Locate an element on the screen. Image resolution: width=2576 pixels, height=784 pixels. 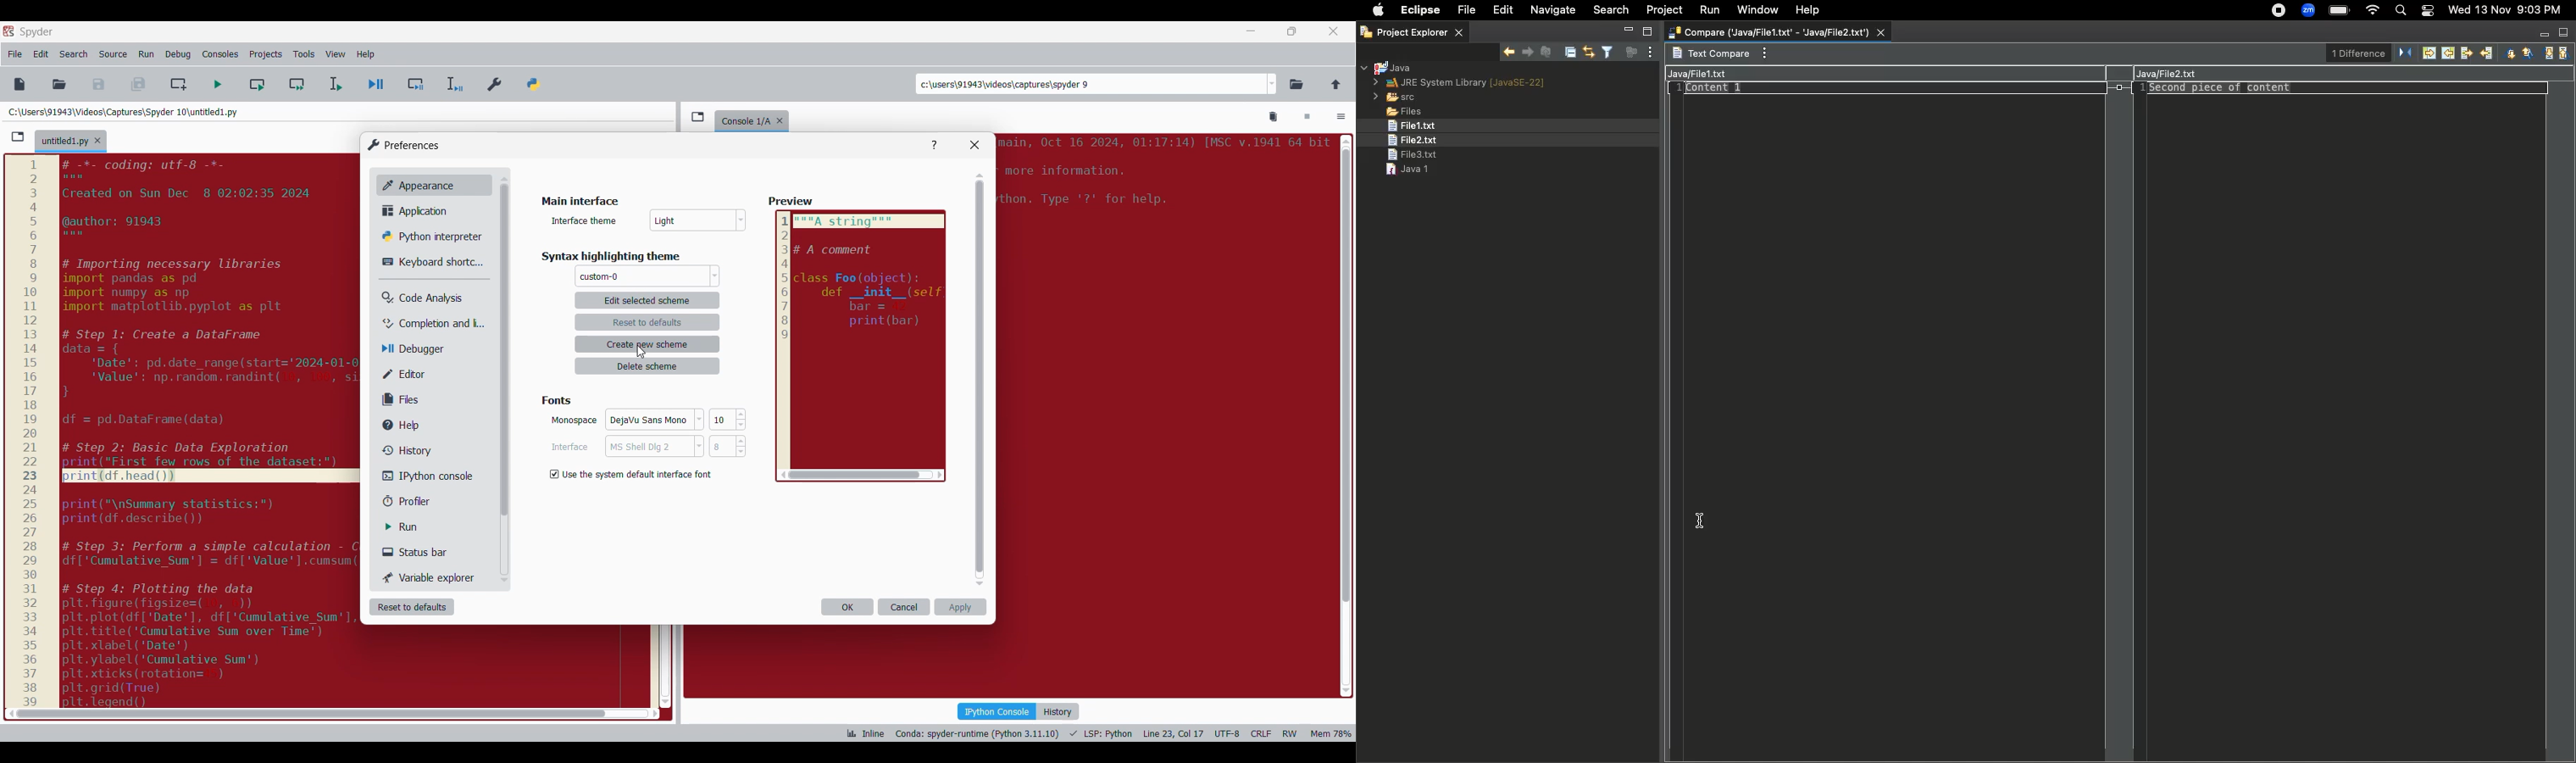
Variable explorer is located at coordinates (436, 577).